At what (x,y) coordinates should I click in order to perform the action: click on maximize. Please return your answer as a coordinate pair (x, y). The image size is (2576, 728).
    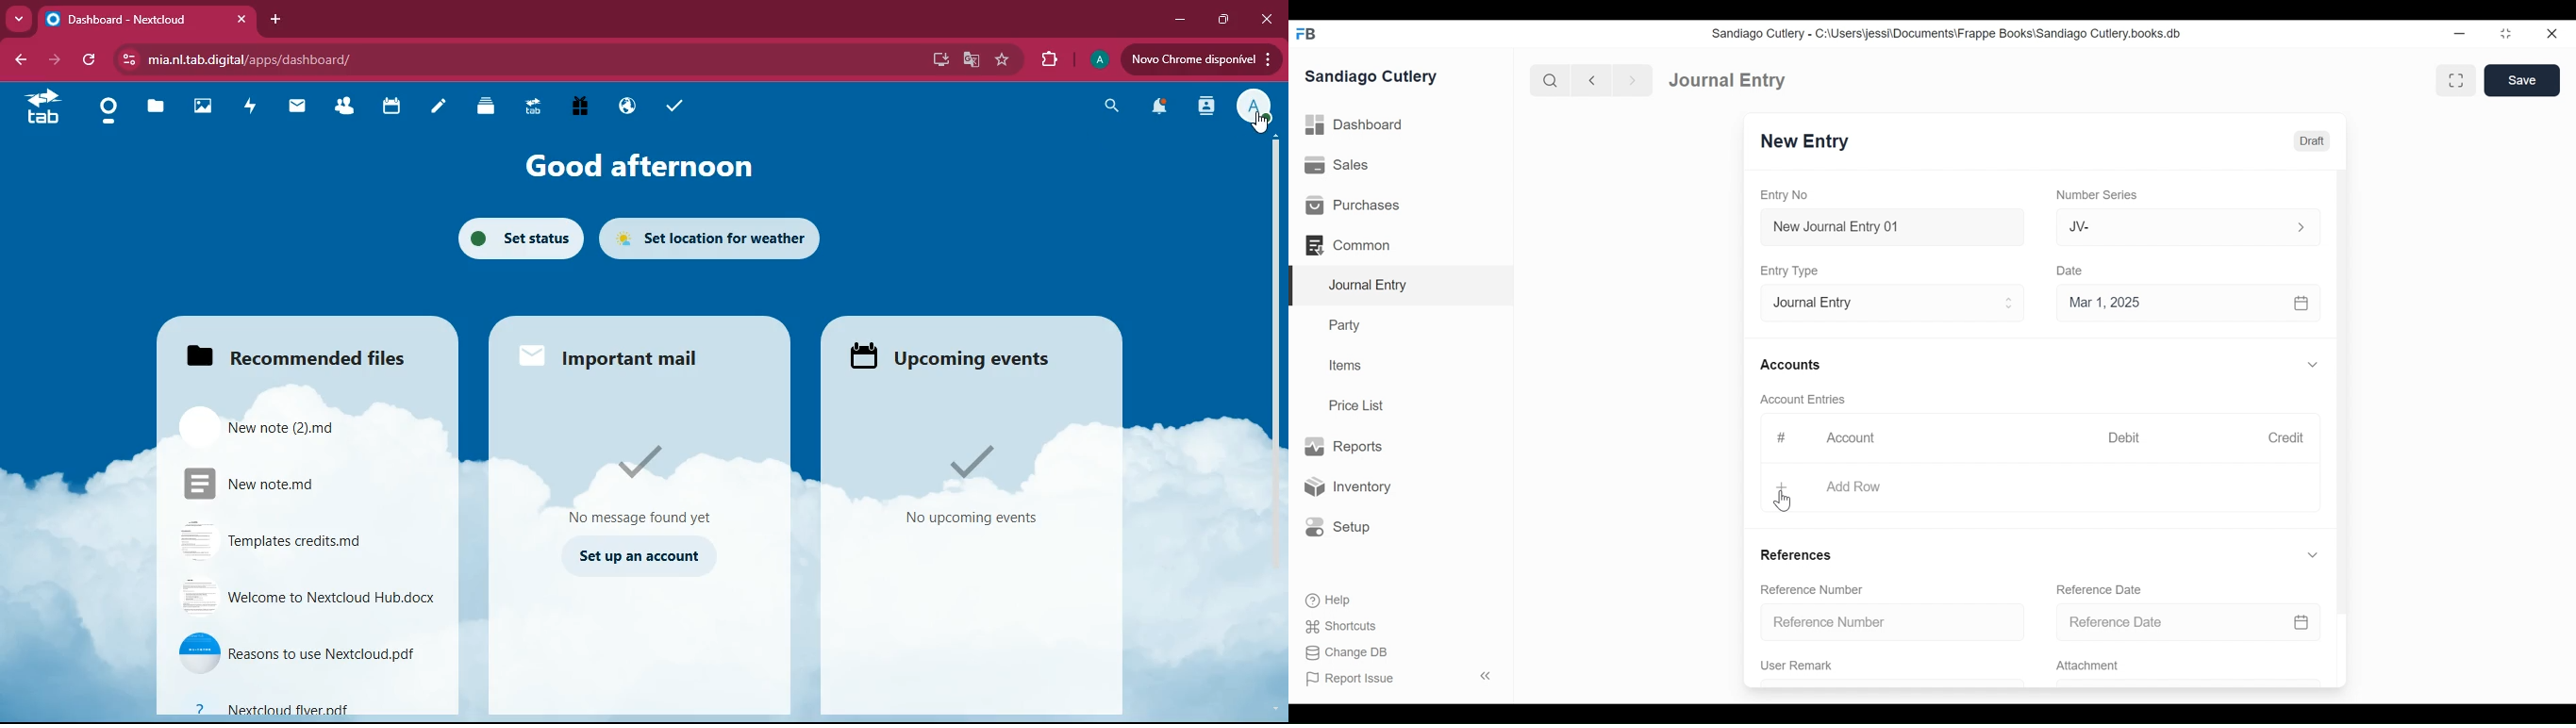
    Looking at the image, I should click on (1225, 21).